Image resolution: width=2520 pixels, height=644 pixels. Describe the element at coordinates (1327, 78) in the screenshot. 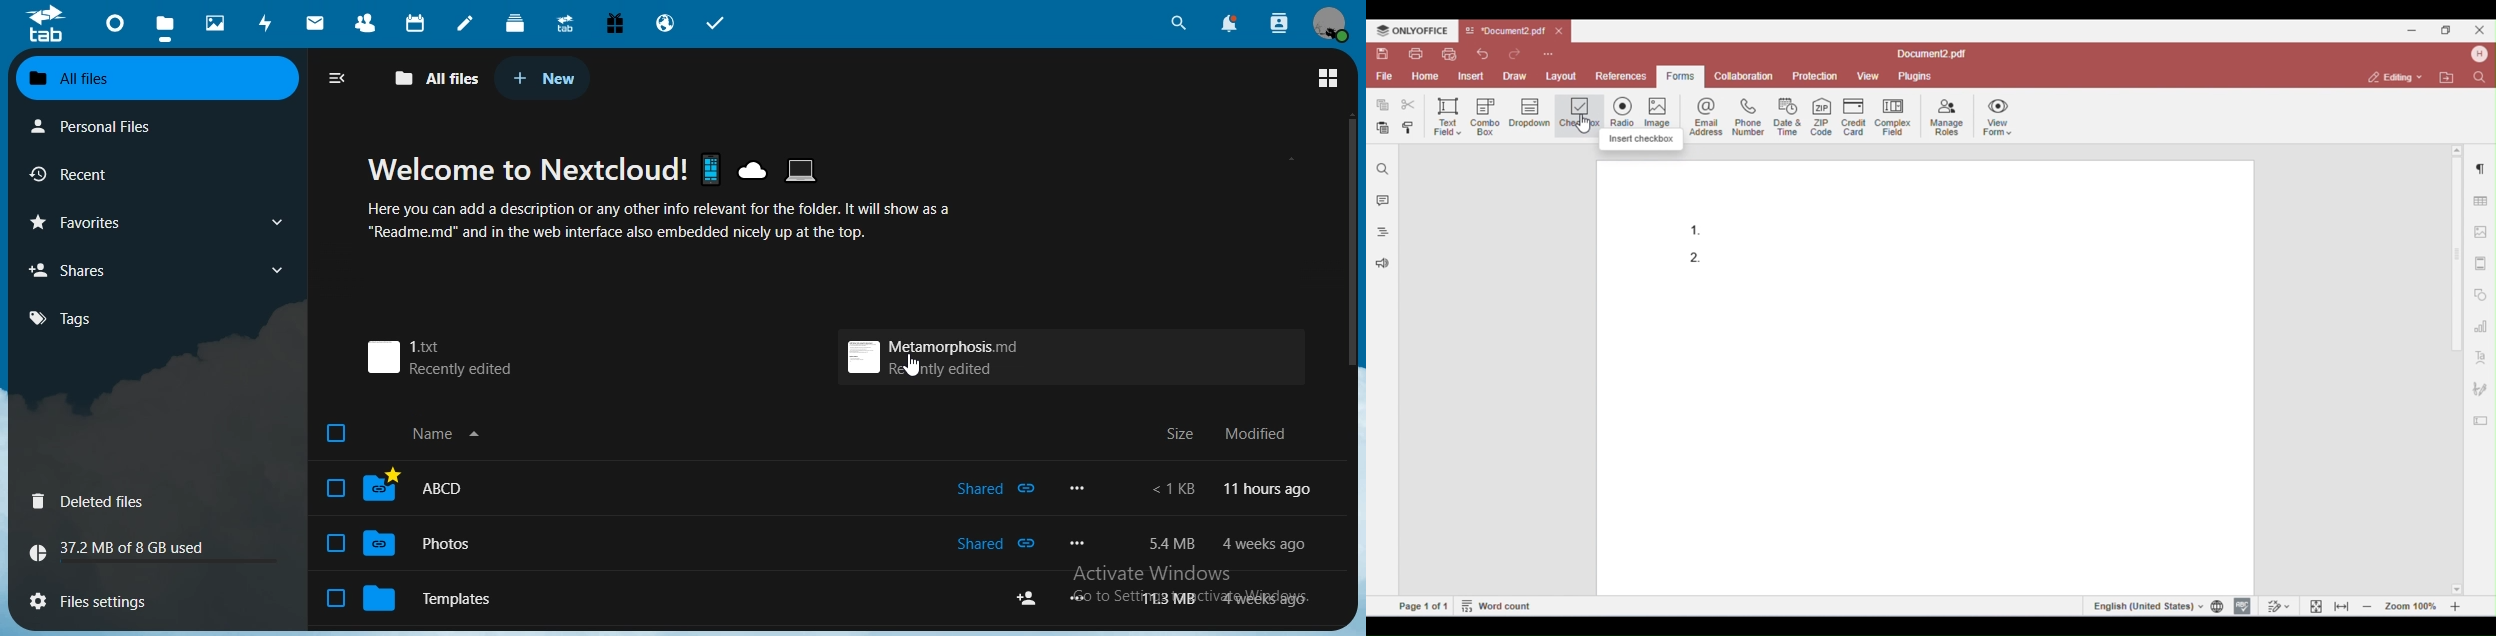

I see `grid view` at that location.